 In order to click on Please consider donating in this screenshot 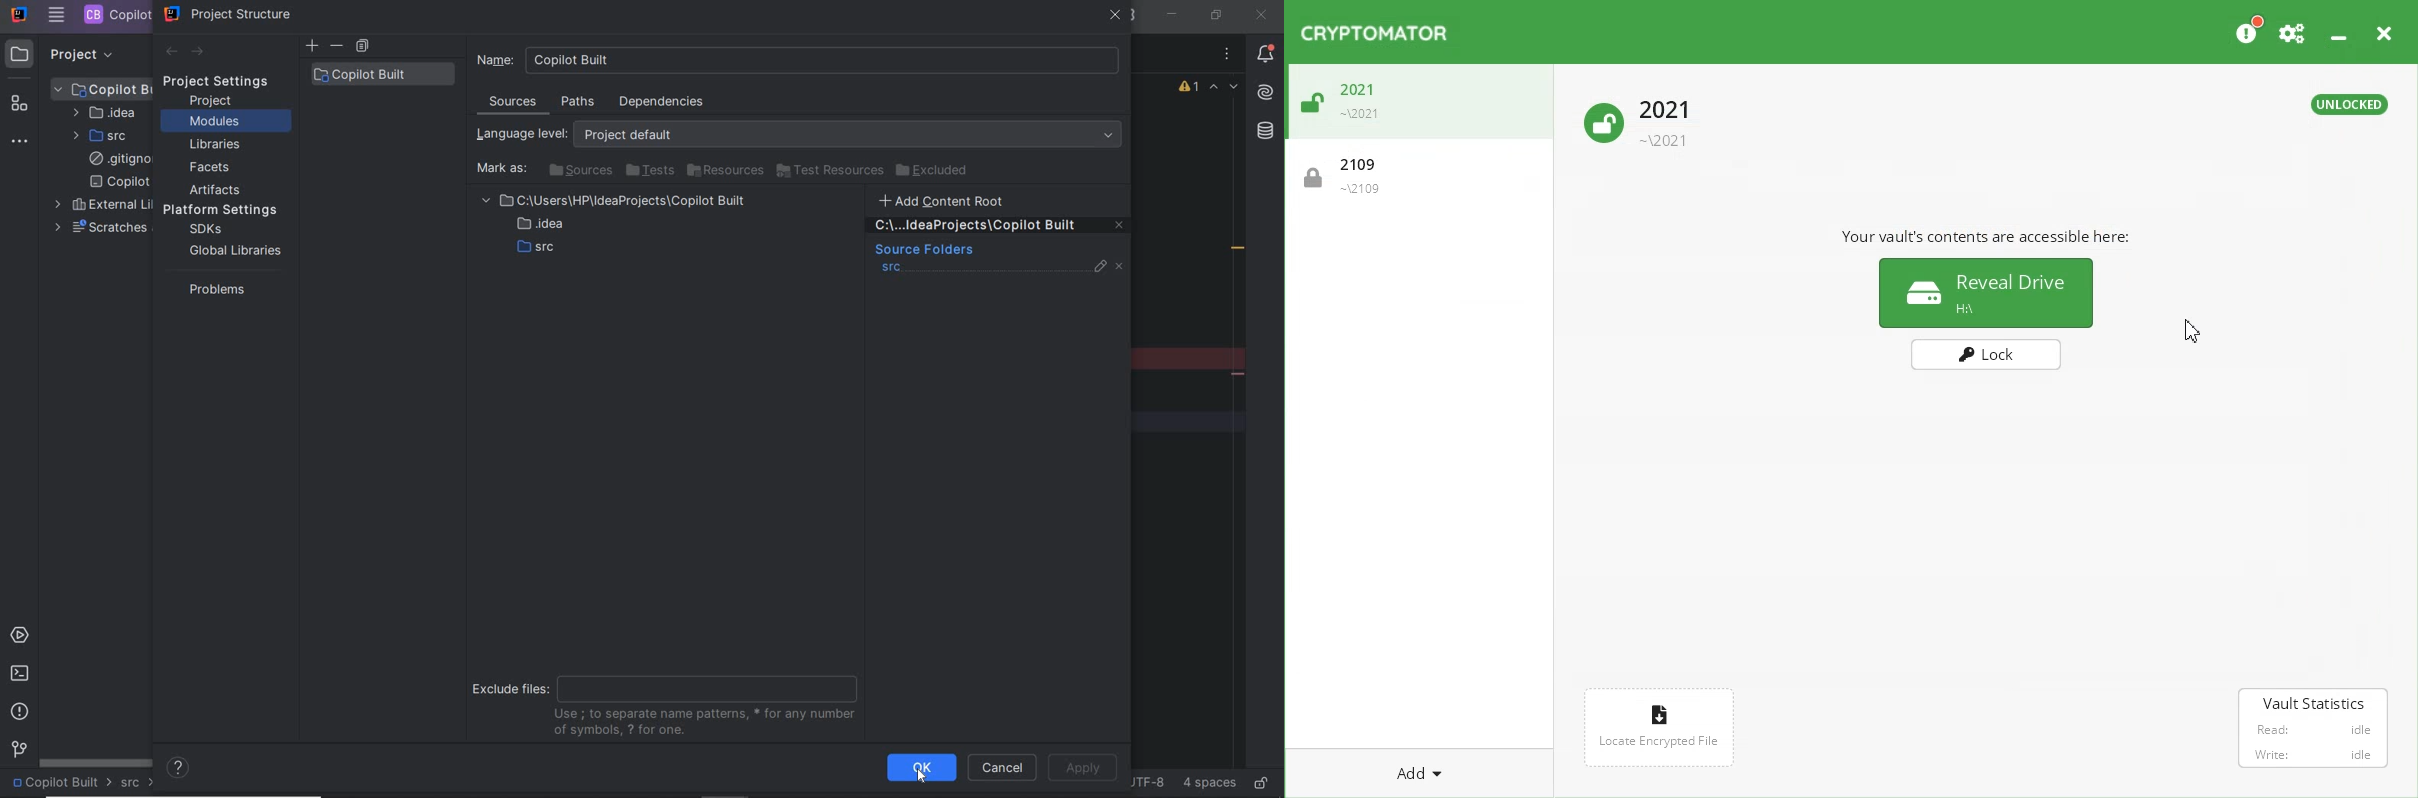, I will do `click(2248, 32)`.